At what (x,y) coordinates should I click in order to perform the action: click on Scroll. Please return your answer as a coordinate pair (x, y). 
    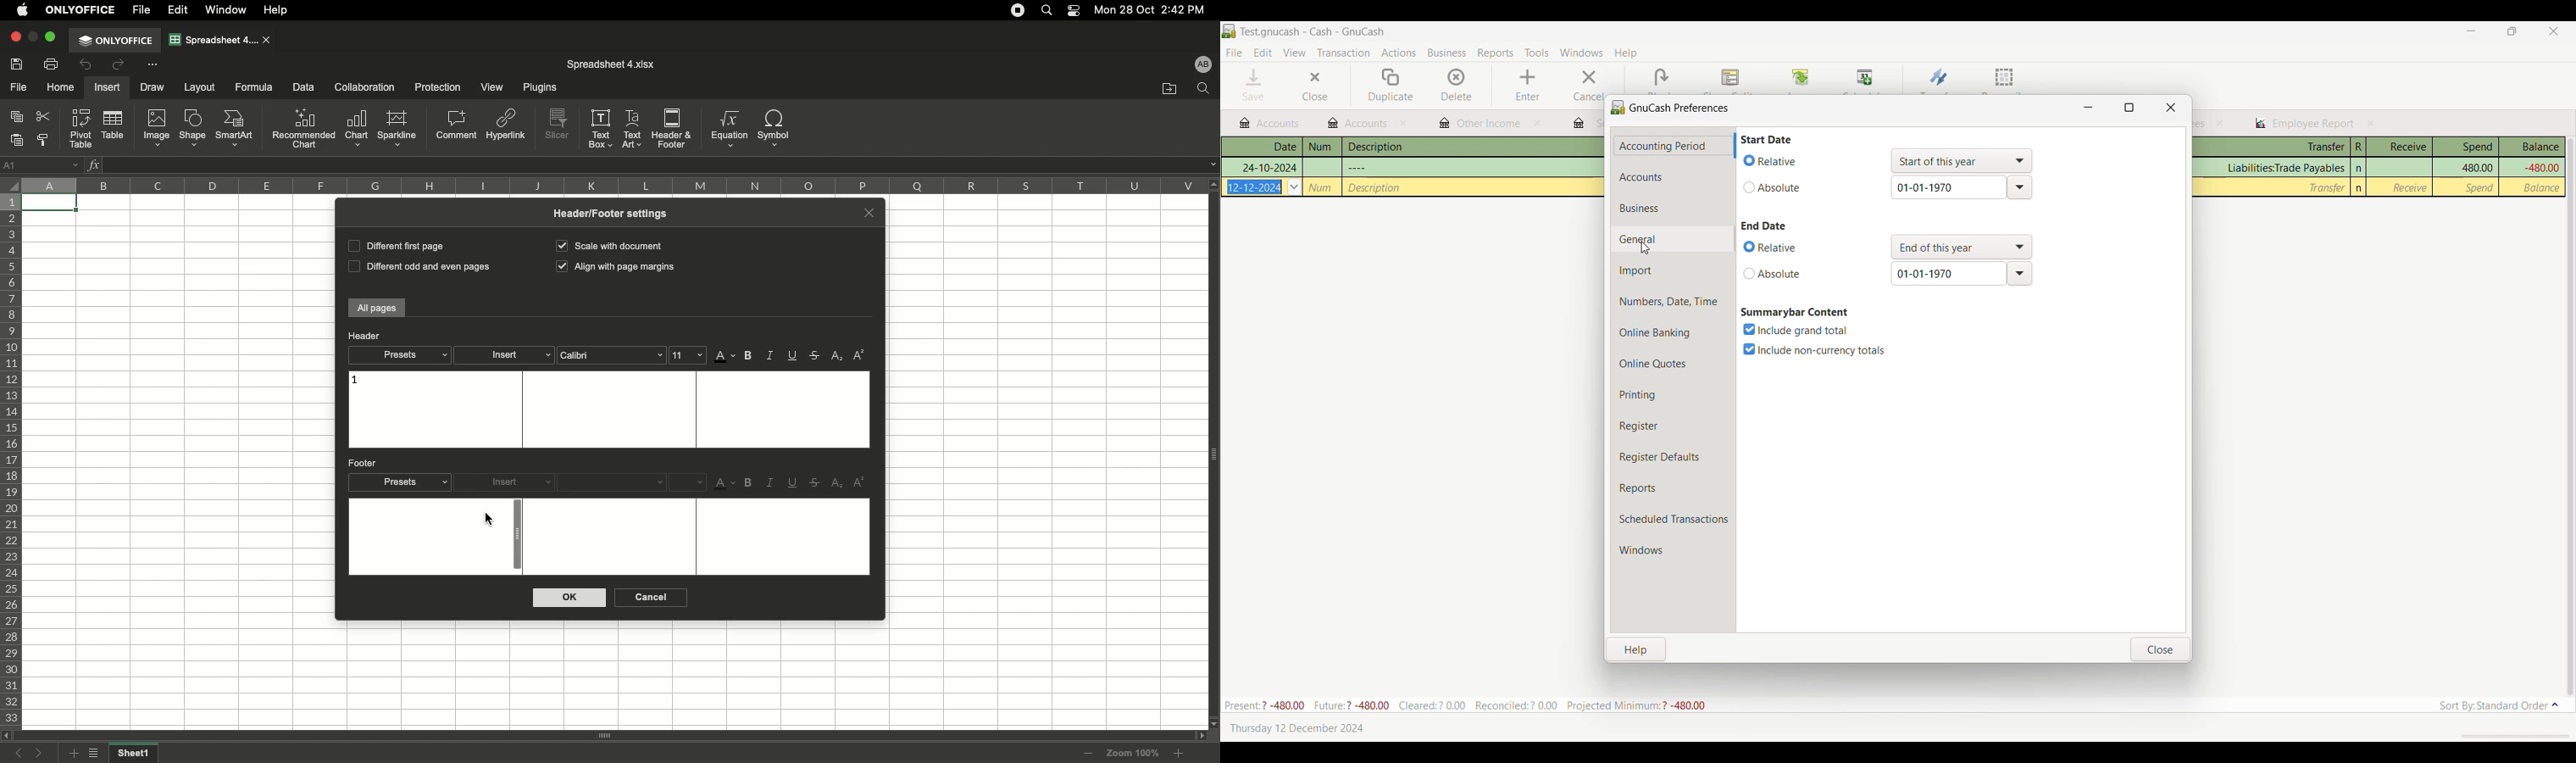
    Looking at the image, I should click on (604, 737).